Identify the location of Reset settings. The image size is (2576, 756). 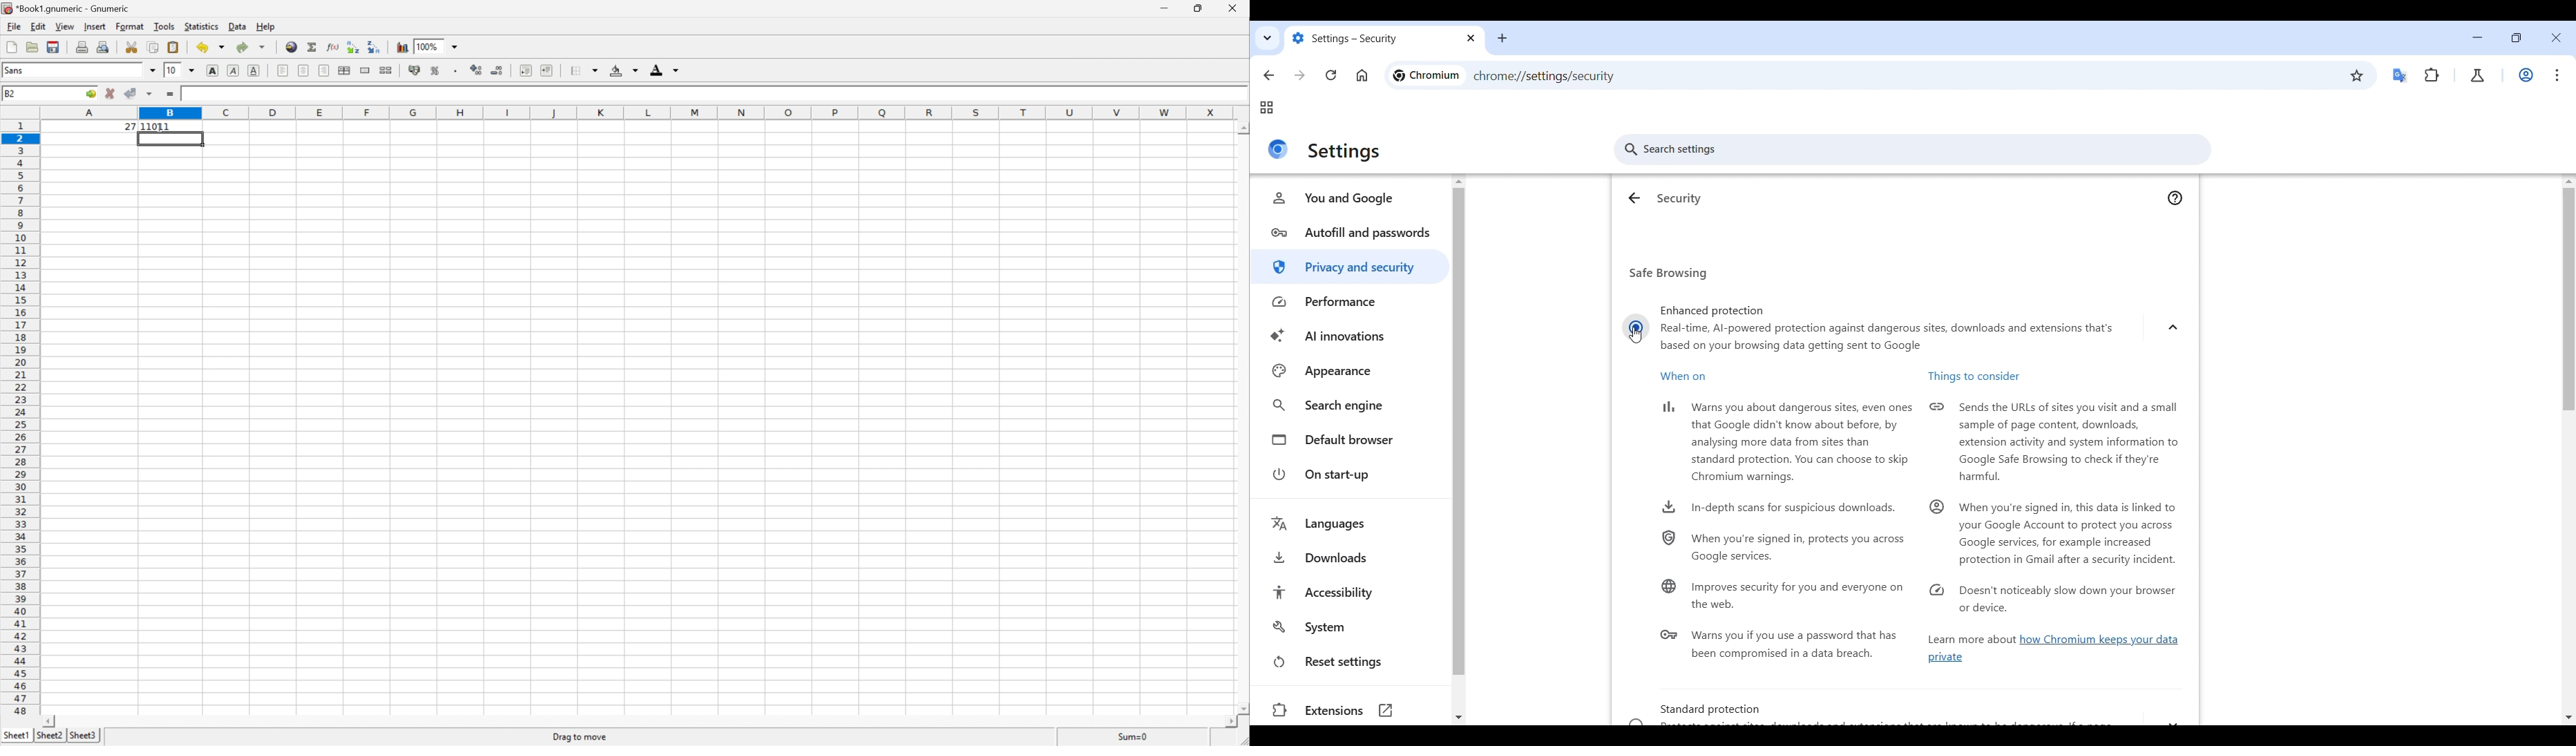
(1351, 662).